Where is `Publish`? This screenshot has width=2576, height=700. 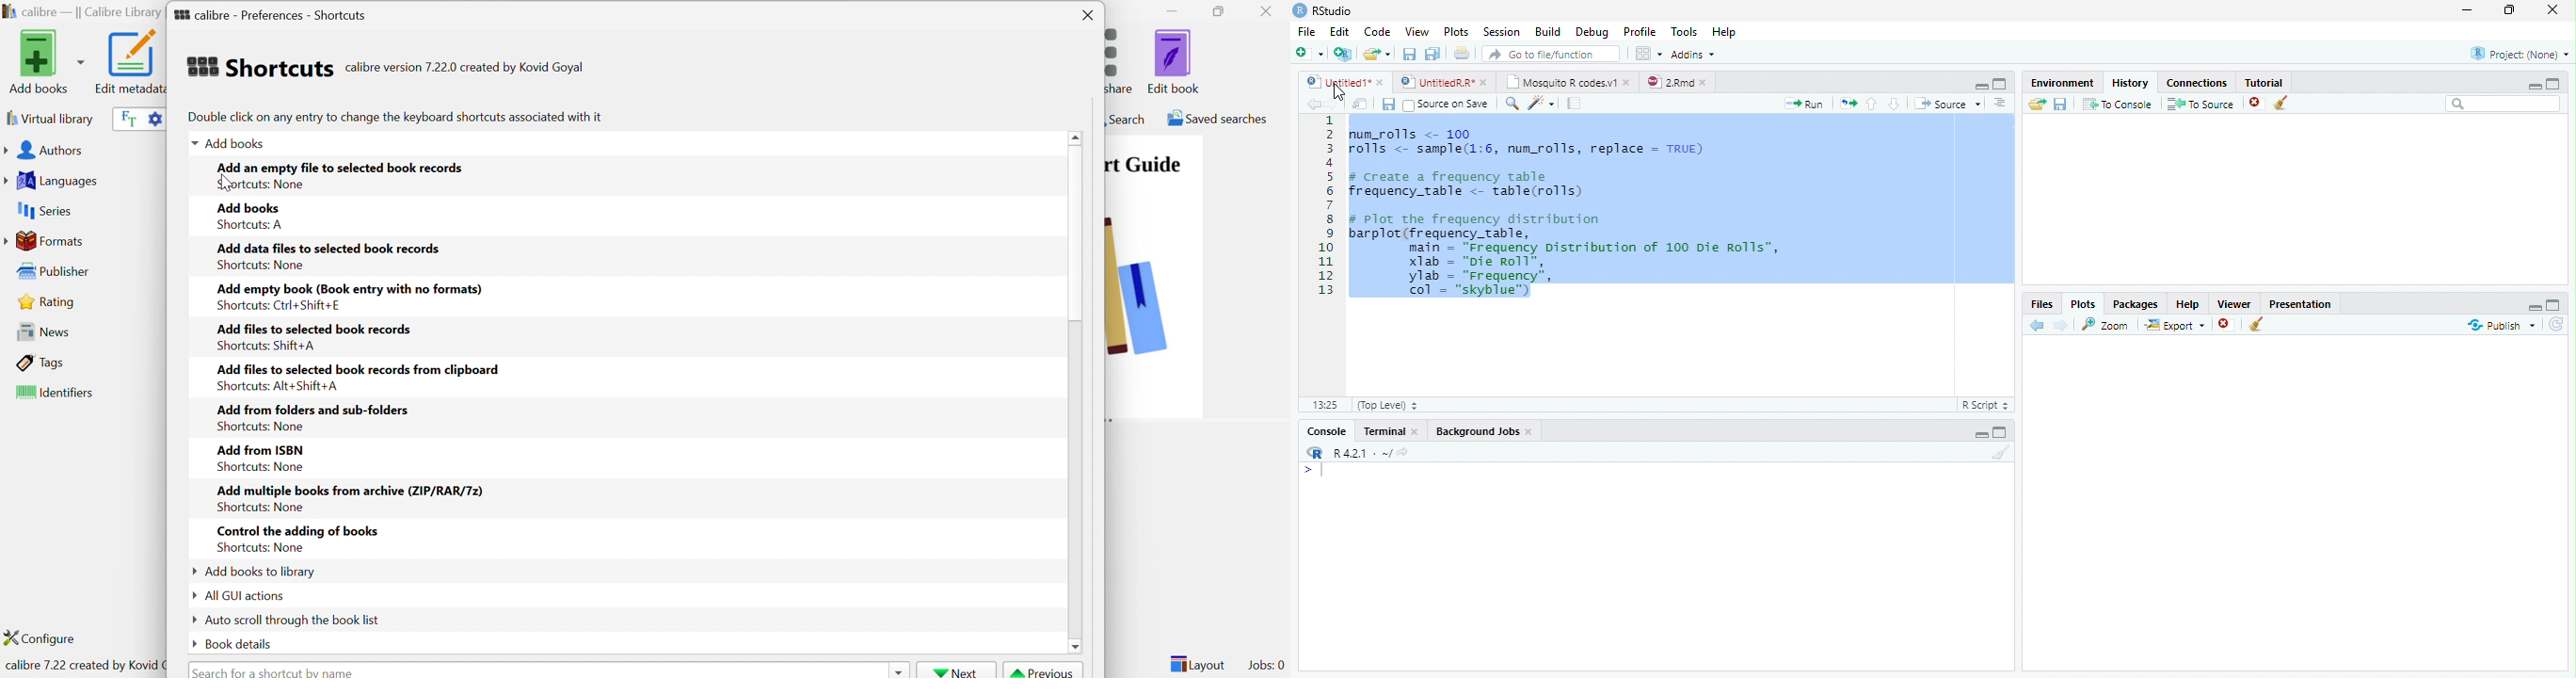 Publish is located at coordinates (2499, 326).